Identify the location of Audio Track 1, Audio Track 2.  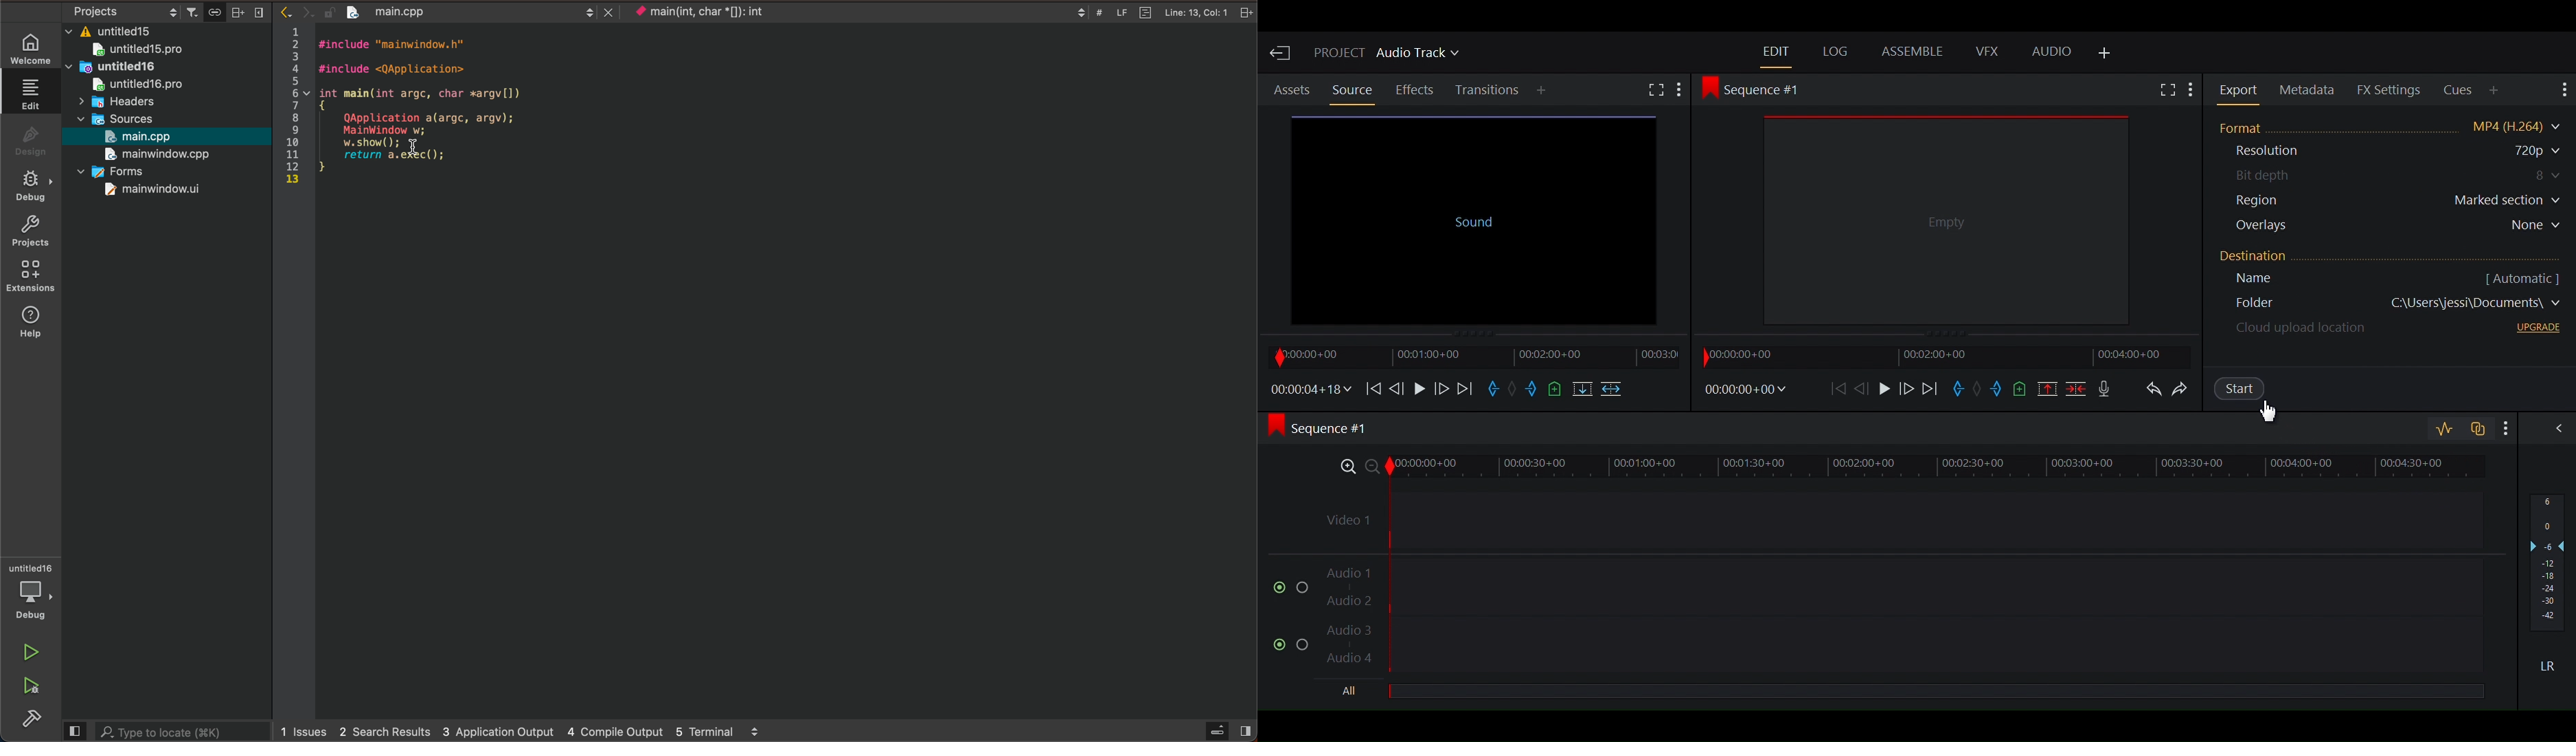
(1902, 581).